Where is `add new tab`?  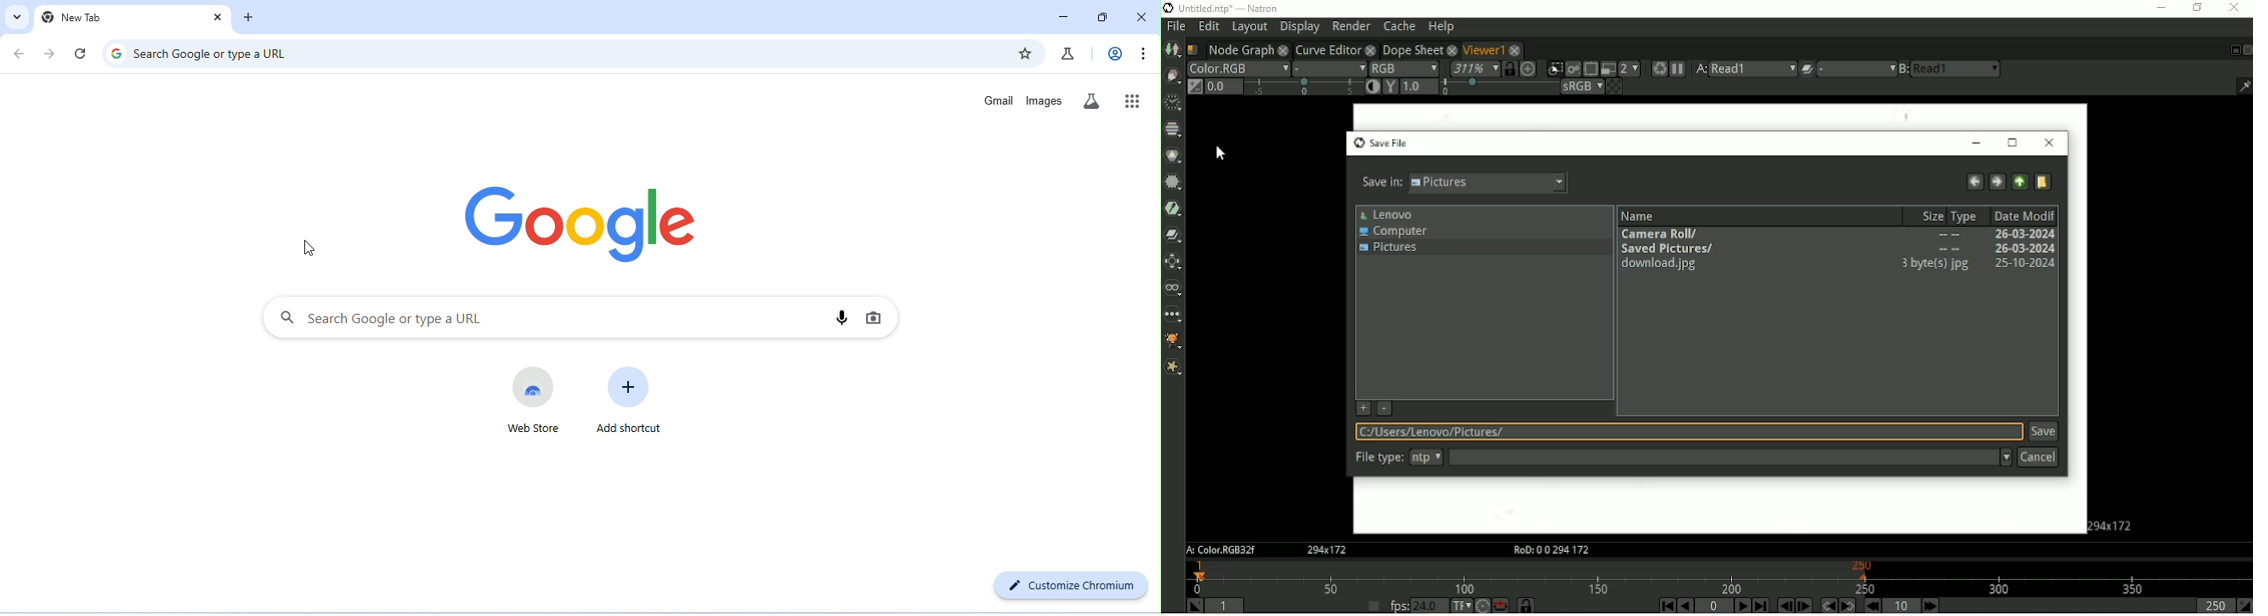
add new tab is located at coordinates (250, 16).